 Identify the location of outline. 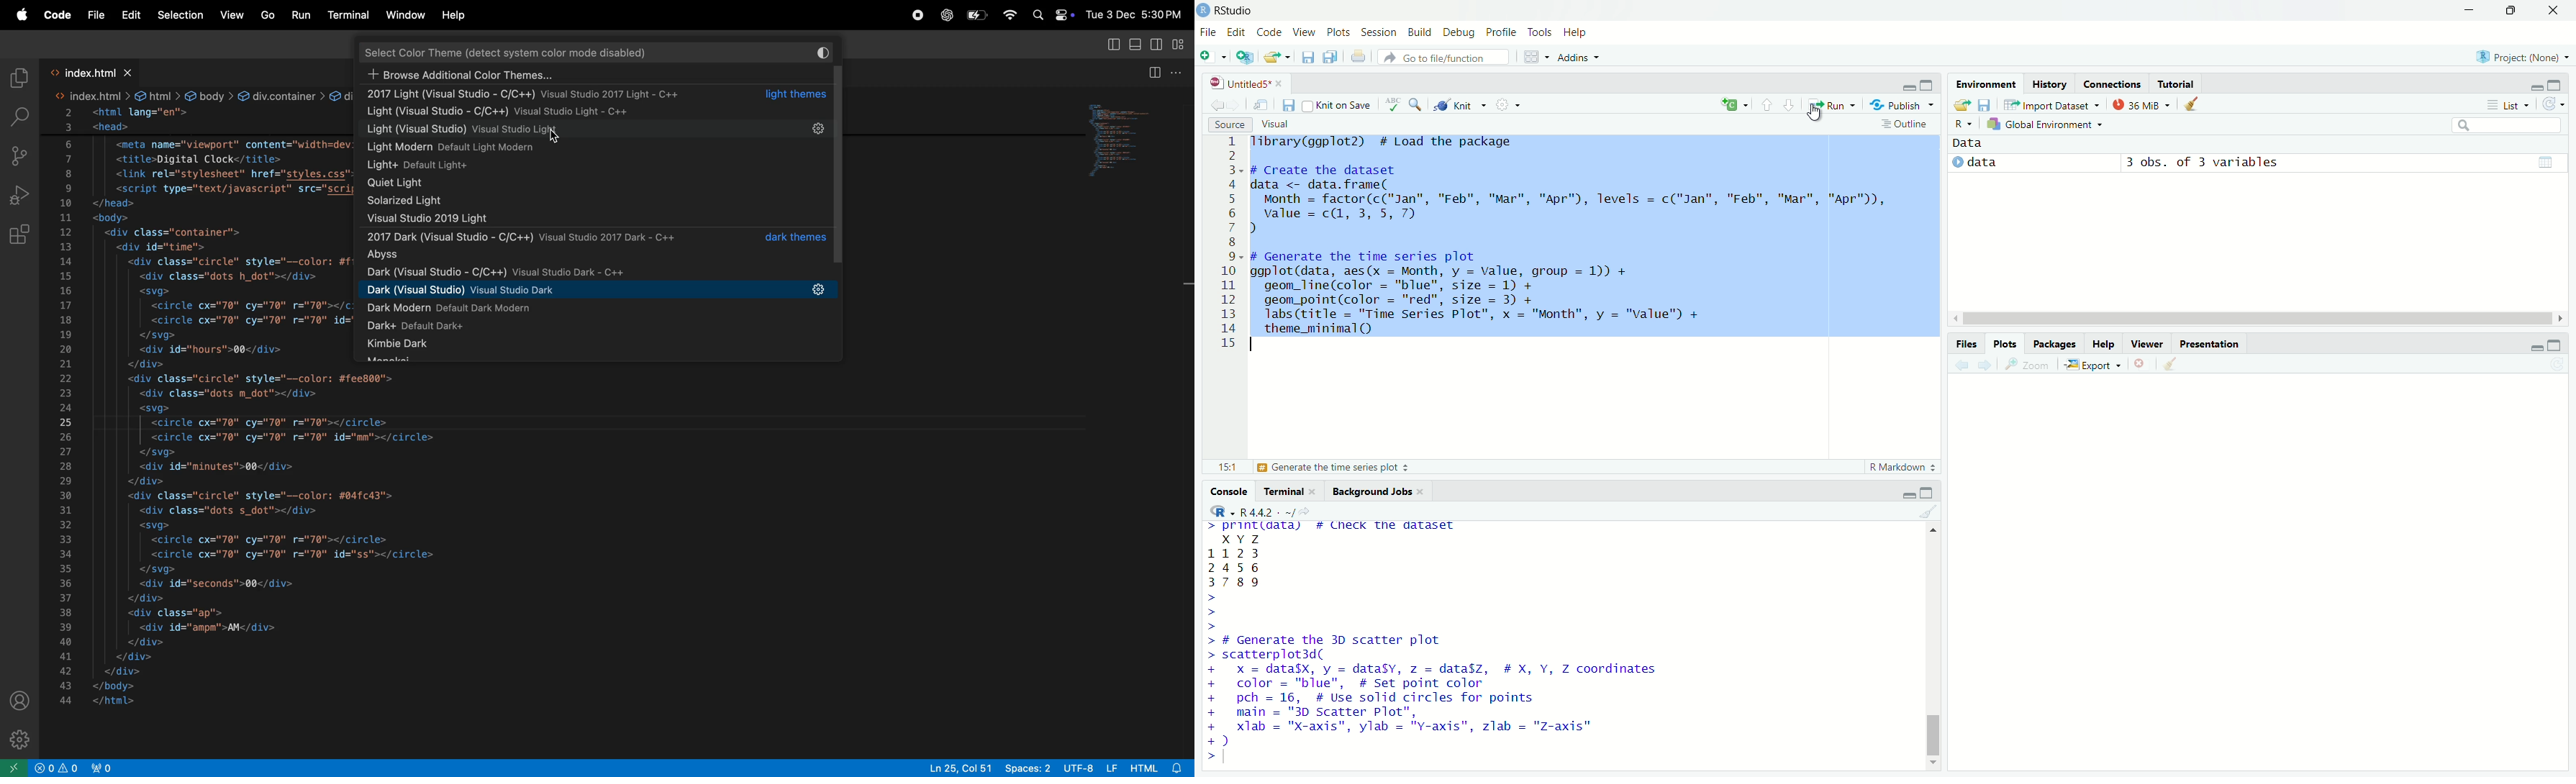
(1906, 124).